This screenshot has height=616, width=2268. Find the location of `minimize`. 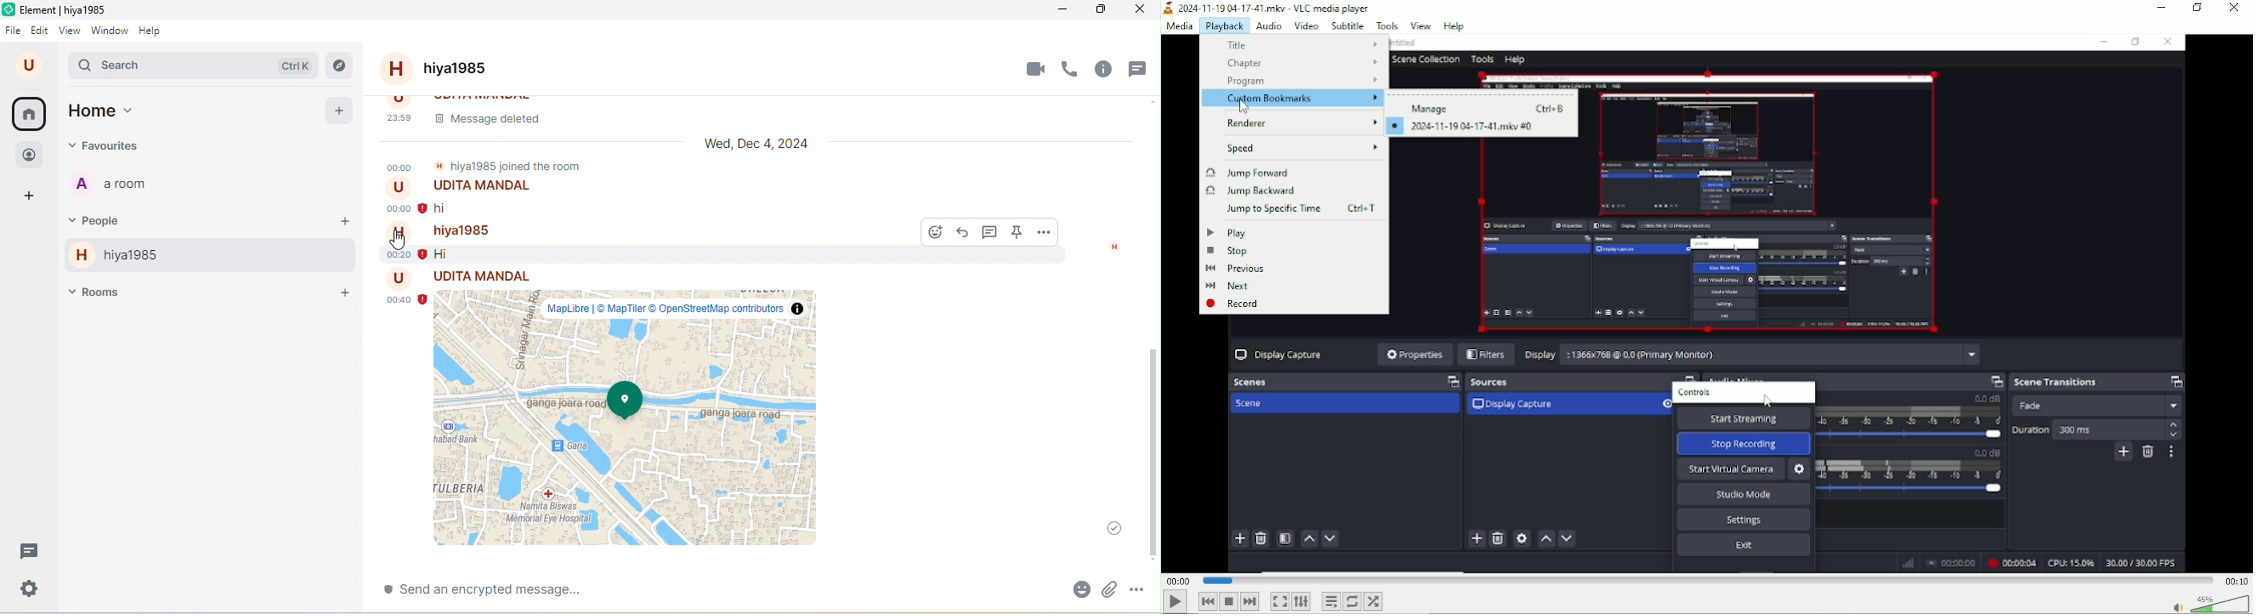

minimize is located at coordinates (1060, 11).